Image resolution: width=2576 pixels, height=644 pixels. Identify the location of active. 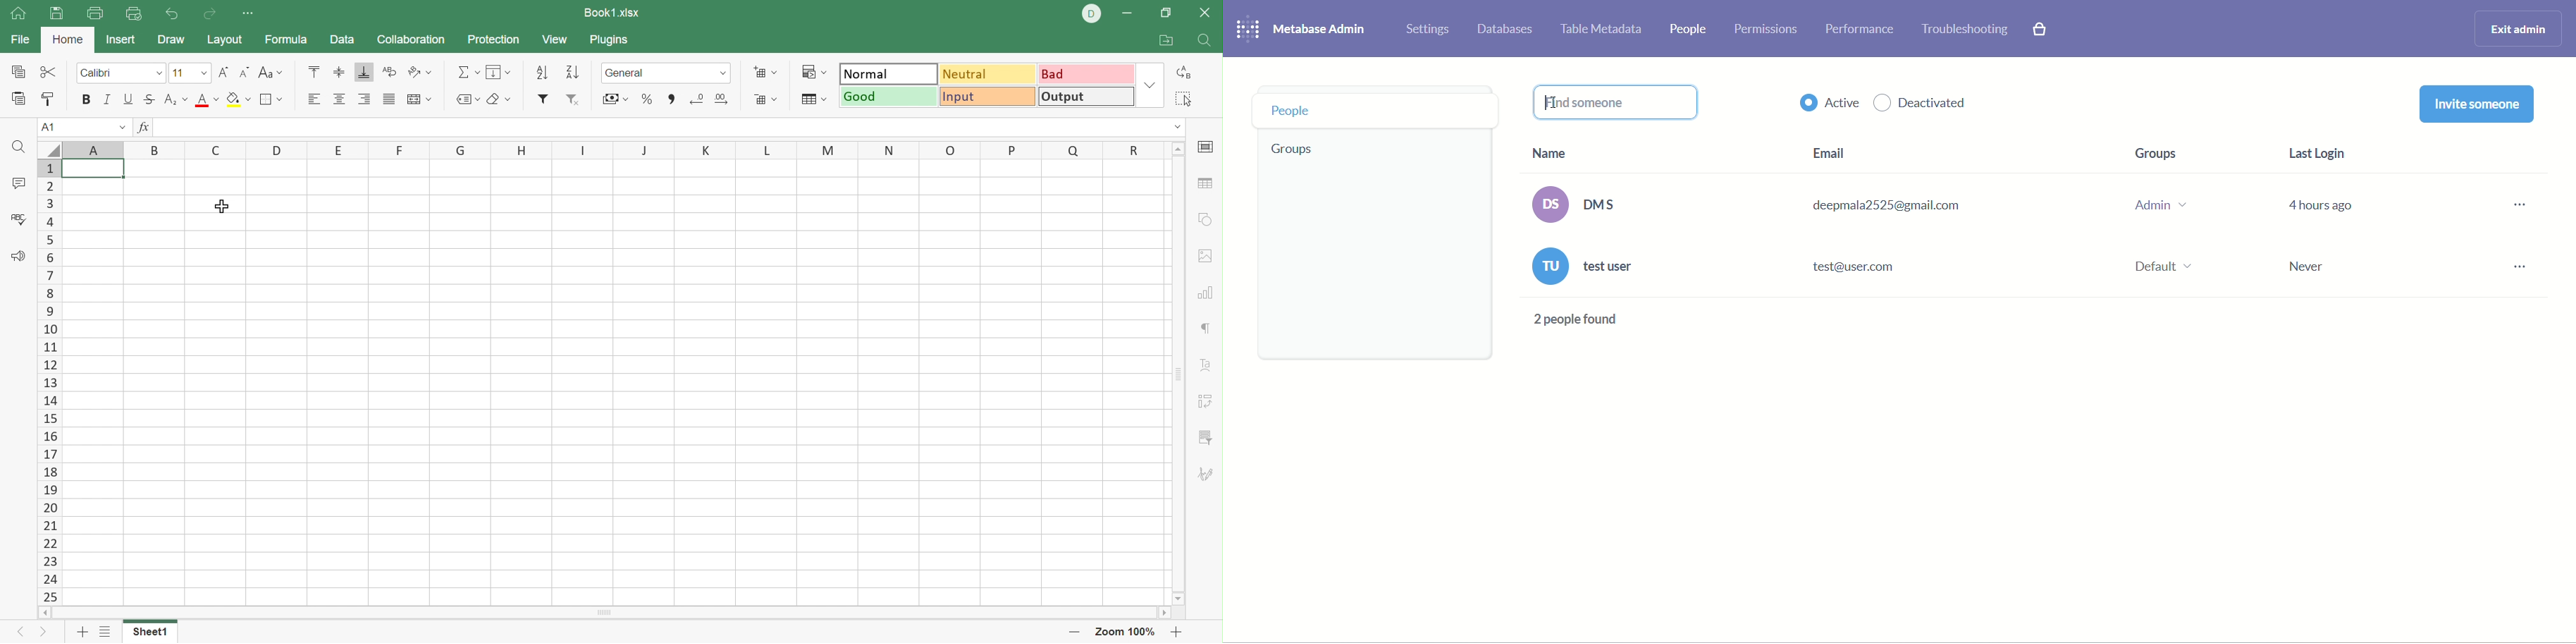
(1824, 102).